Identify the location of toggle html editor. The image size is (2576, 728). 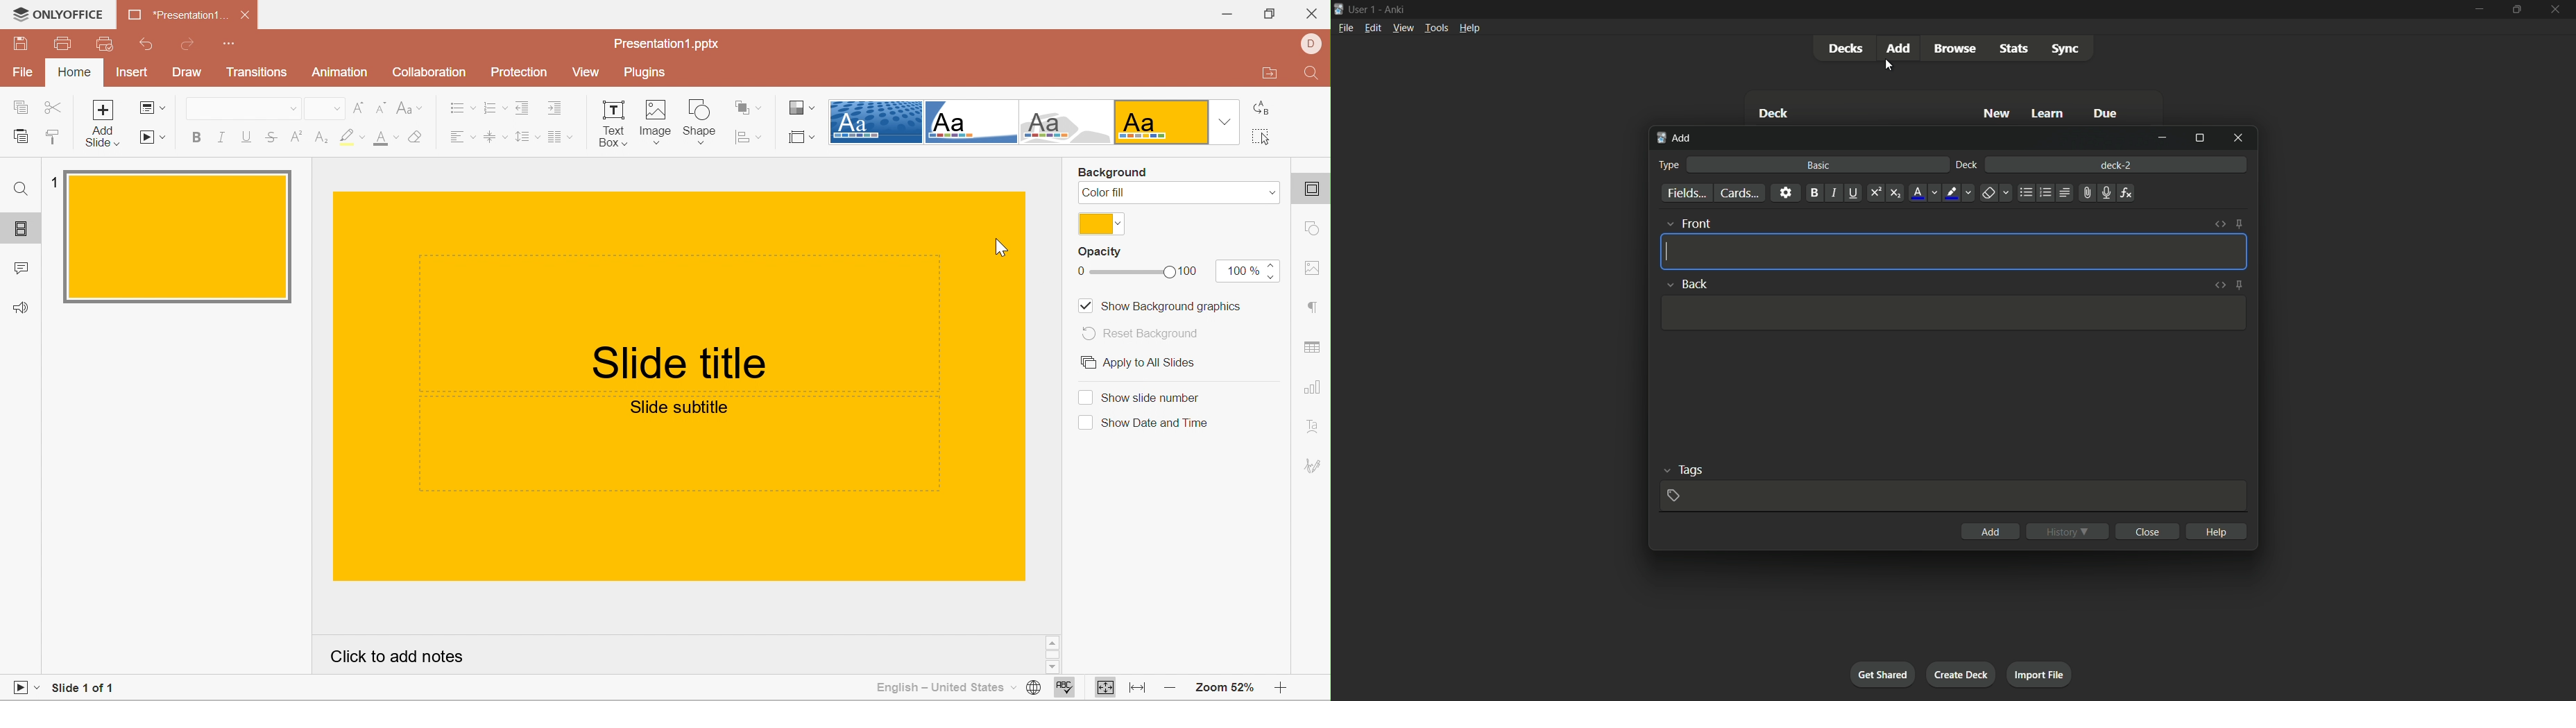
(2220, 284).